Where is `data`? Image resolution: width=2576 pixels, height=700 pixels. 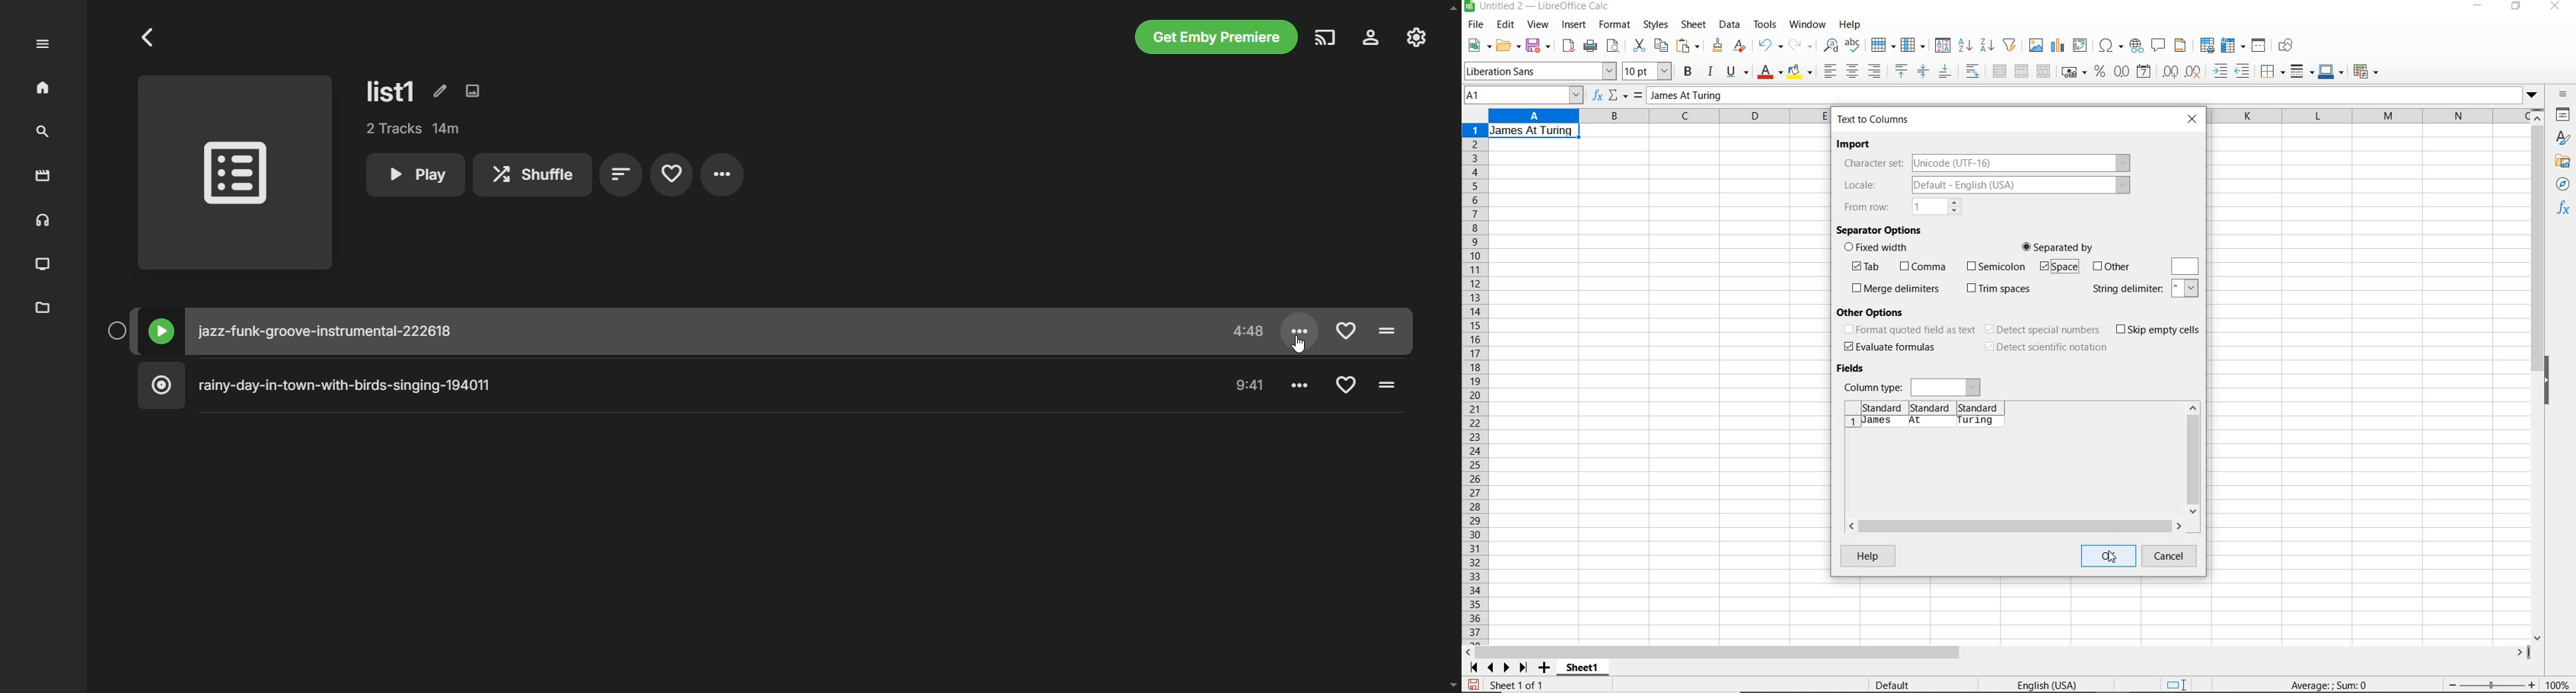
data is located at coordinates (1730, 25).